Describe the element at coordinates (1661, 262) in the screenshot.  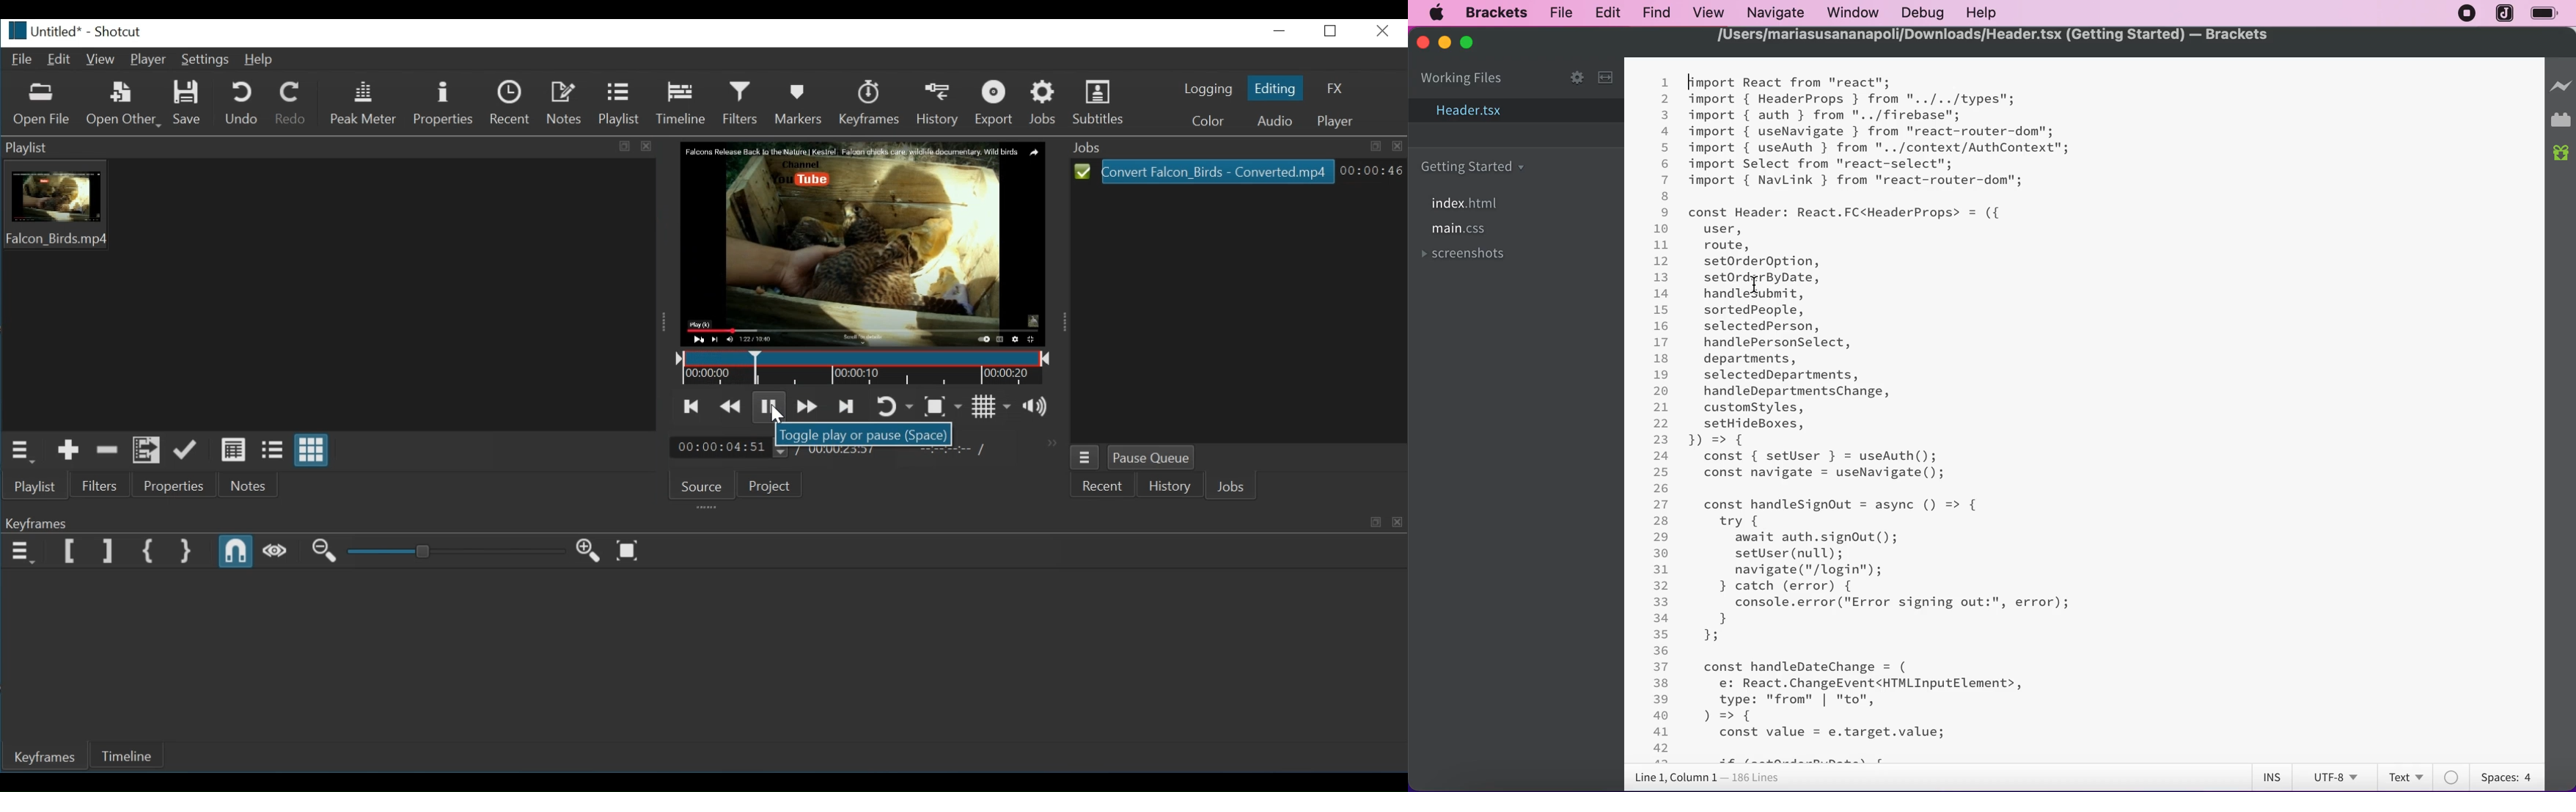
I see `12` at that location.